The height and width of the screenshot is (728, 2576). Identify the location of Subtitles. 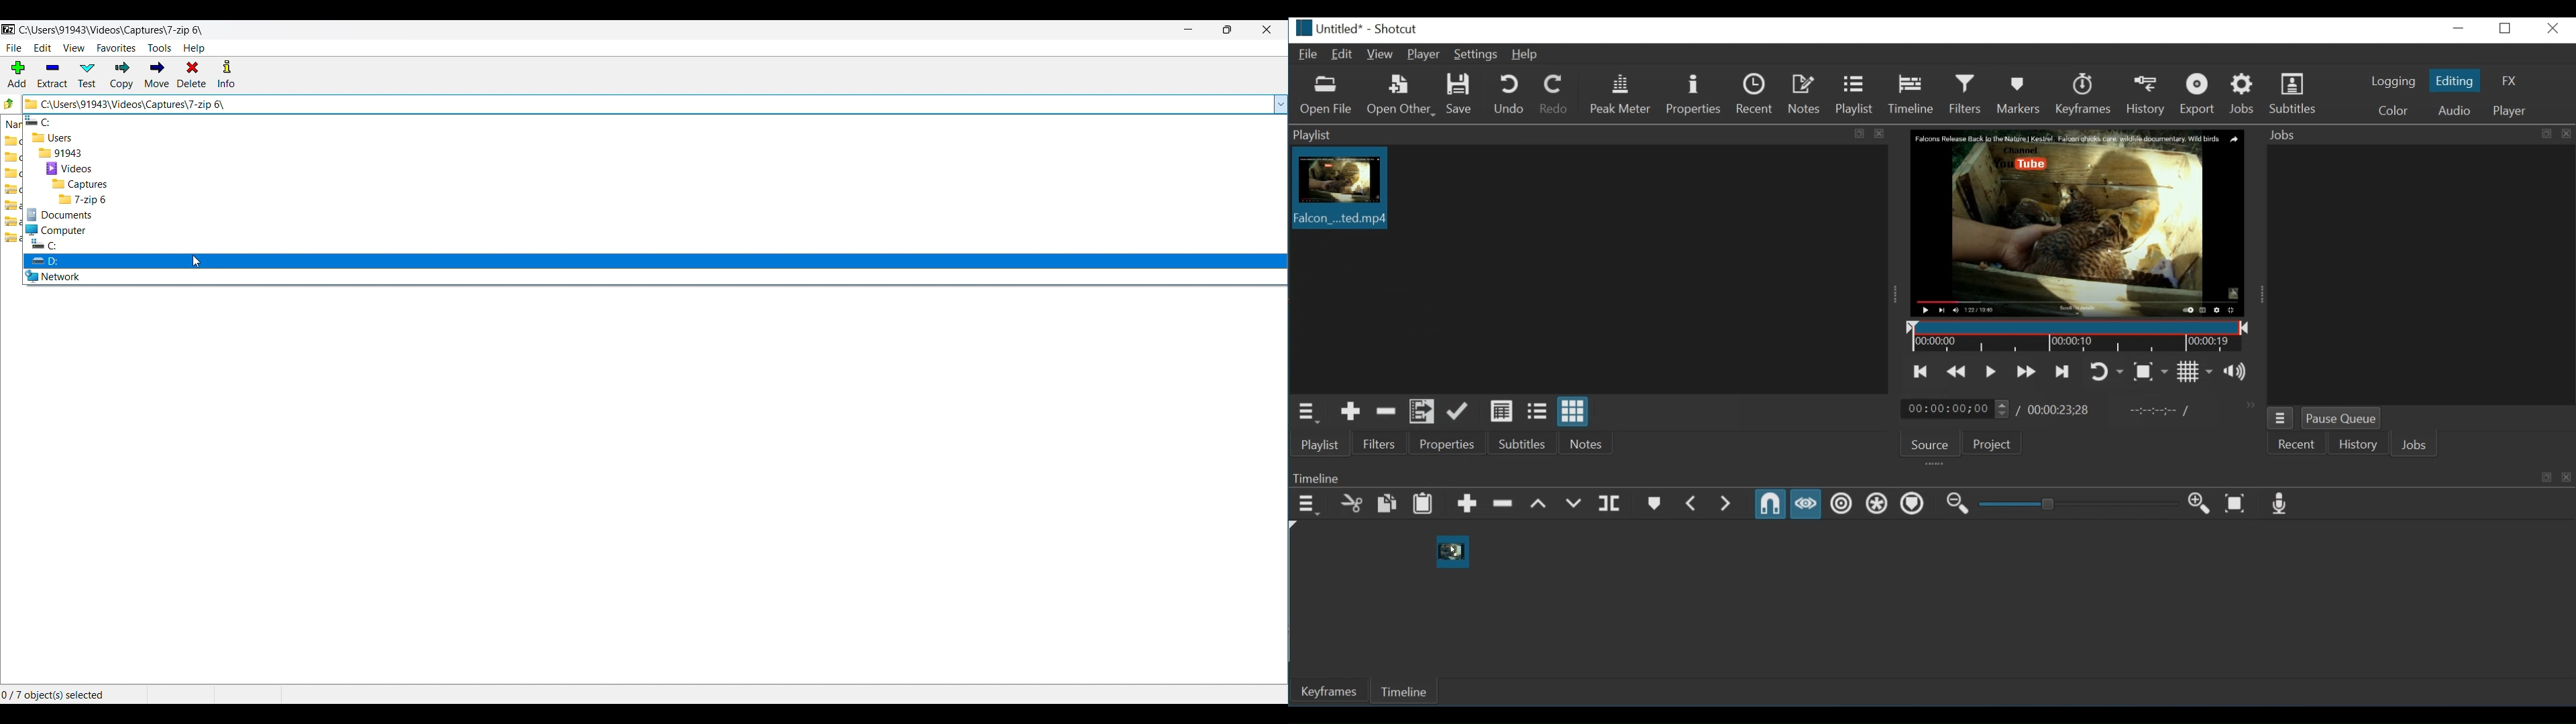
(2296, 92).